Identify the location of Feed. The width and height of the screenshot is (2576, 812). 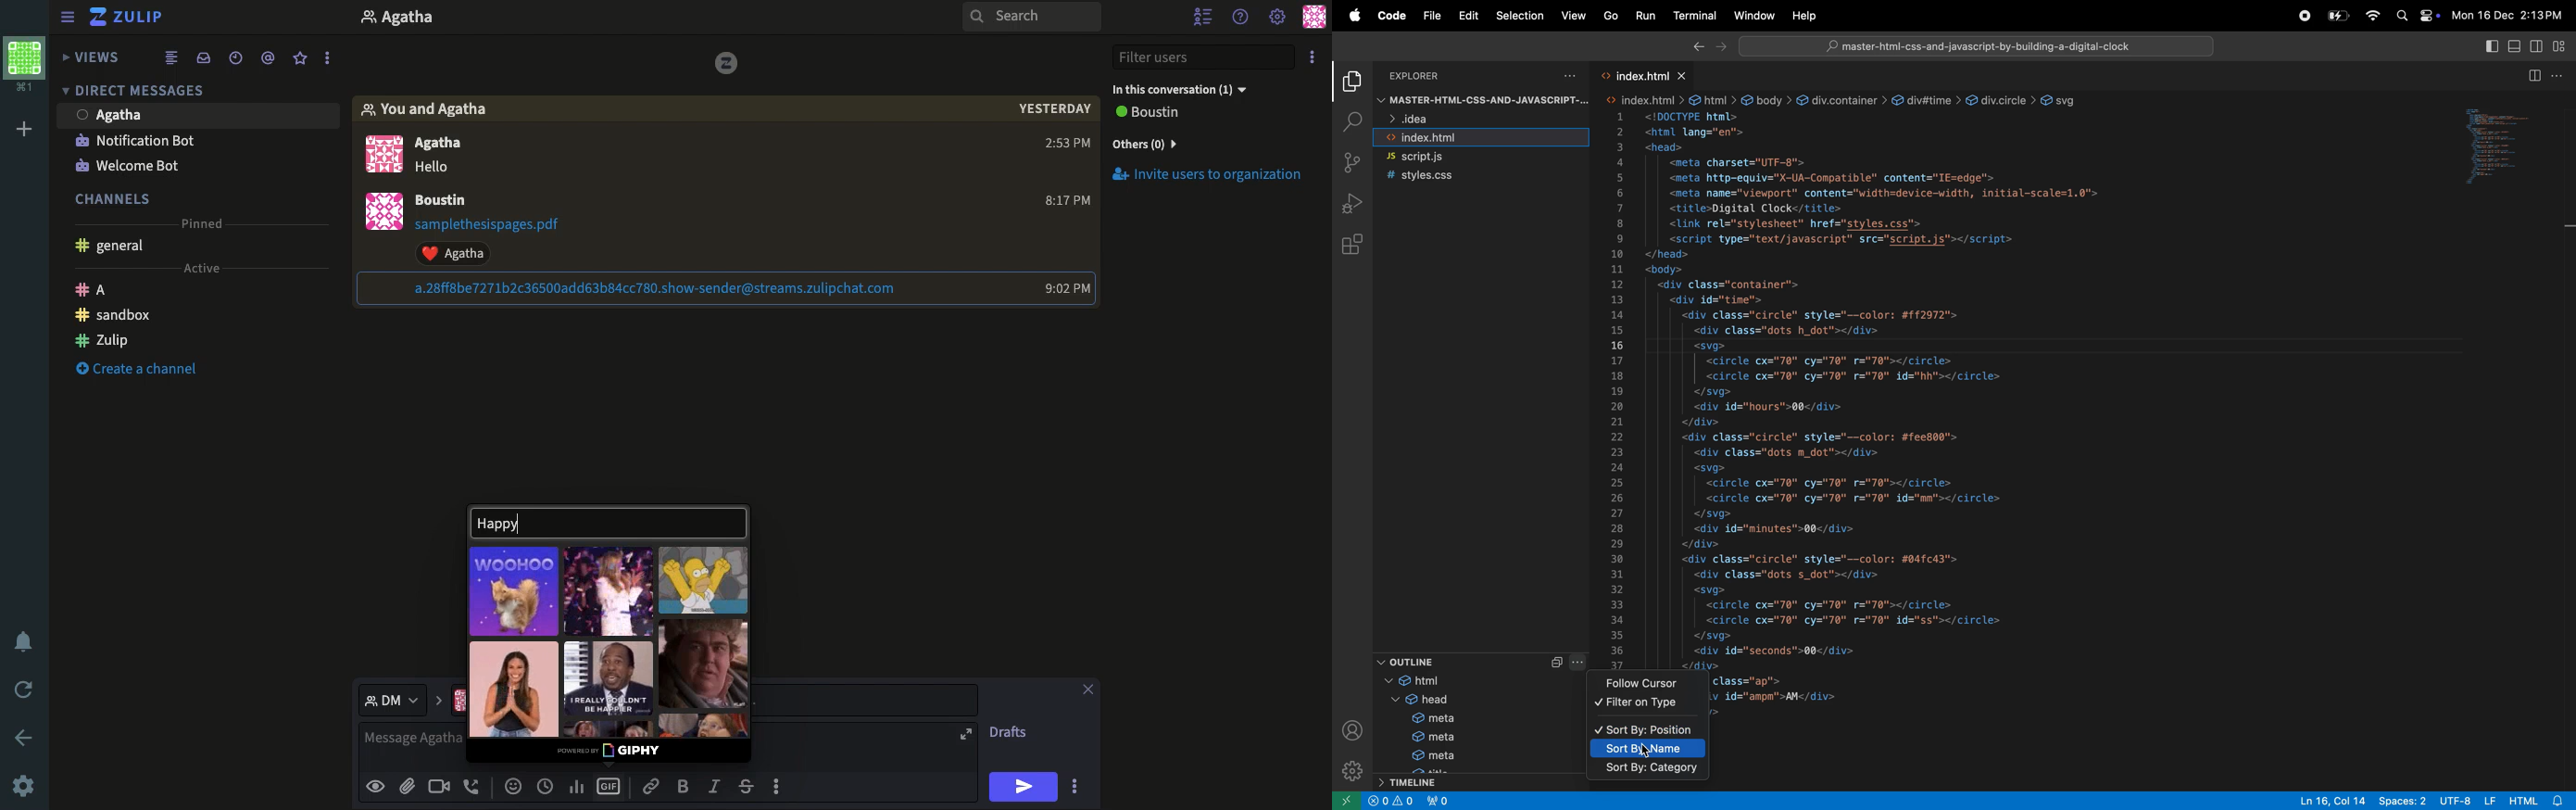
(177, 58).